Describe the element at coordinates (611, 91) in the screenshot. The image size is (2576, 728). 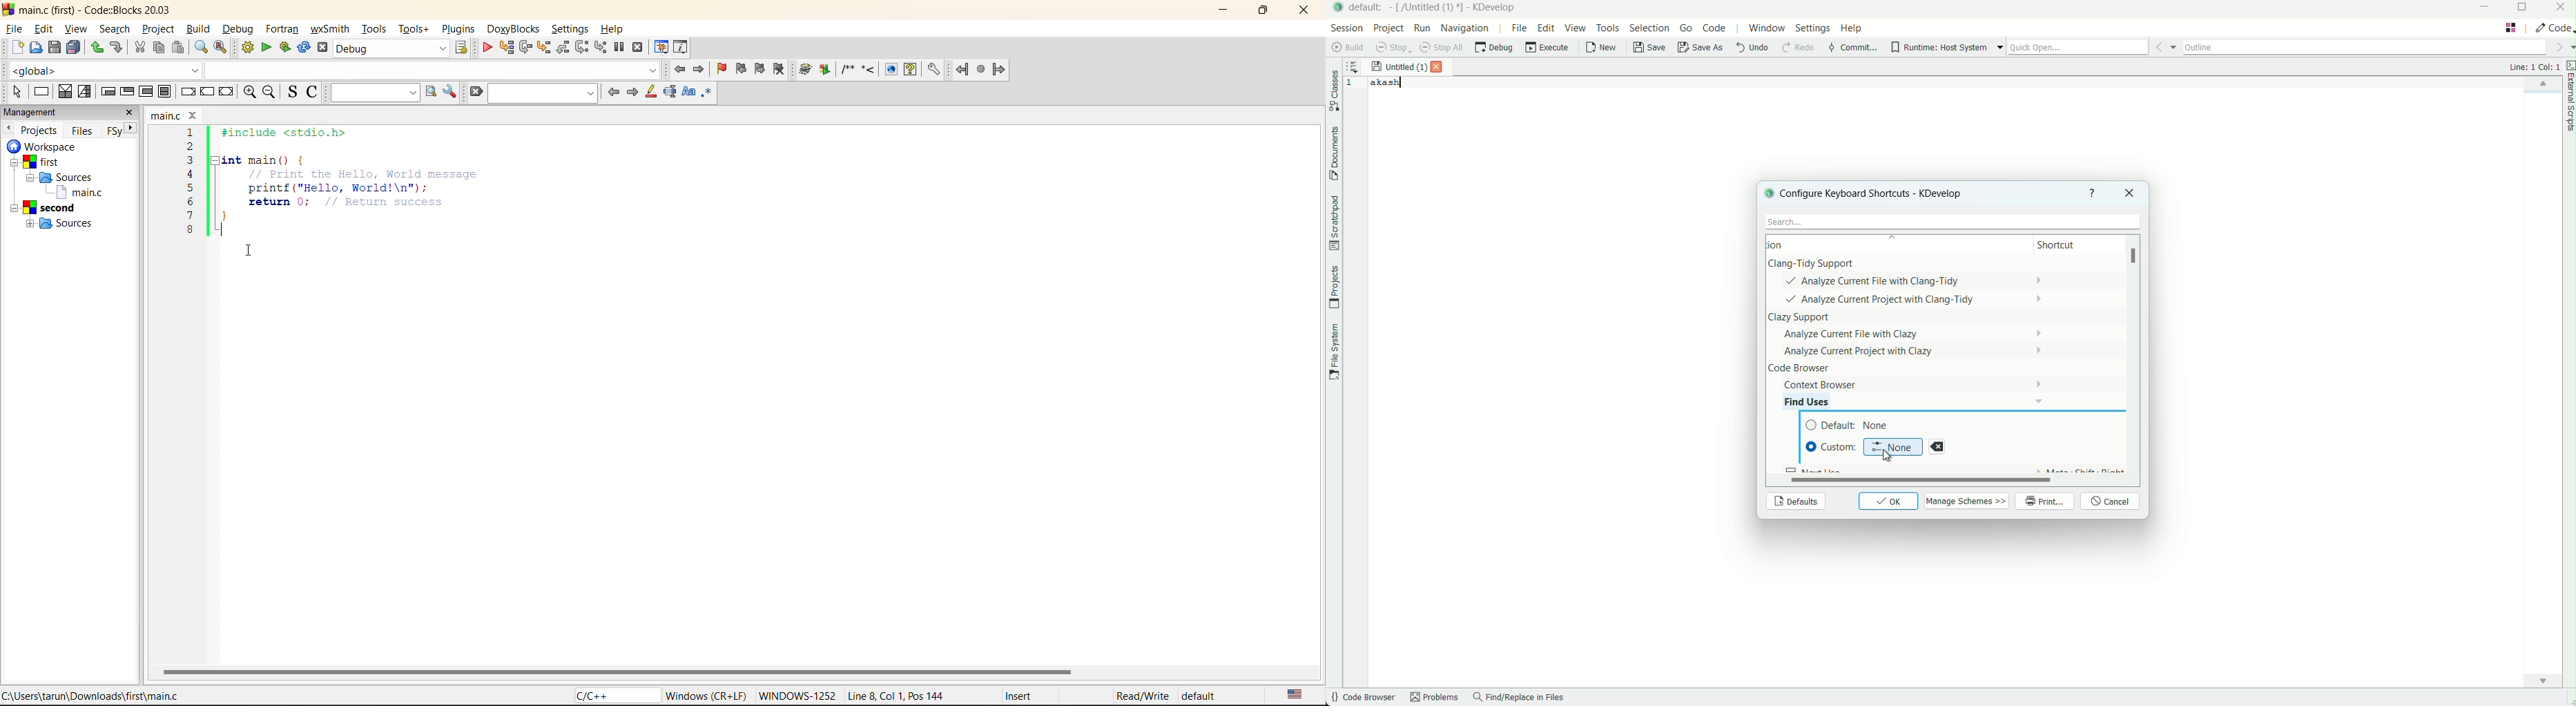
I see `previous` at that location.